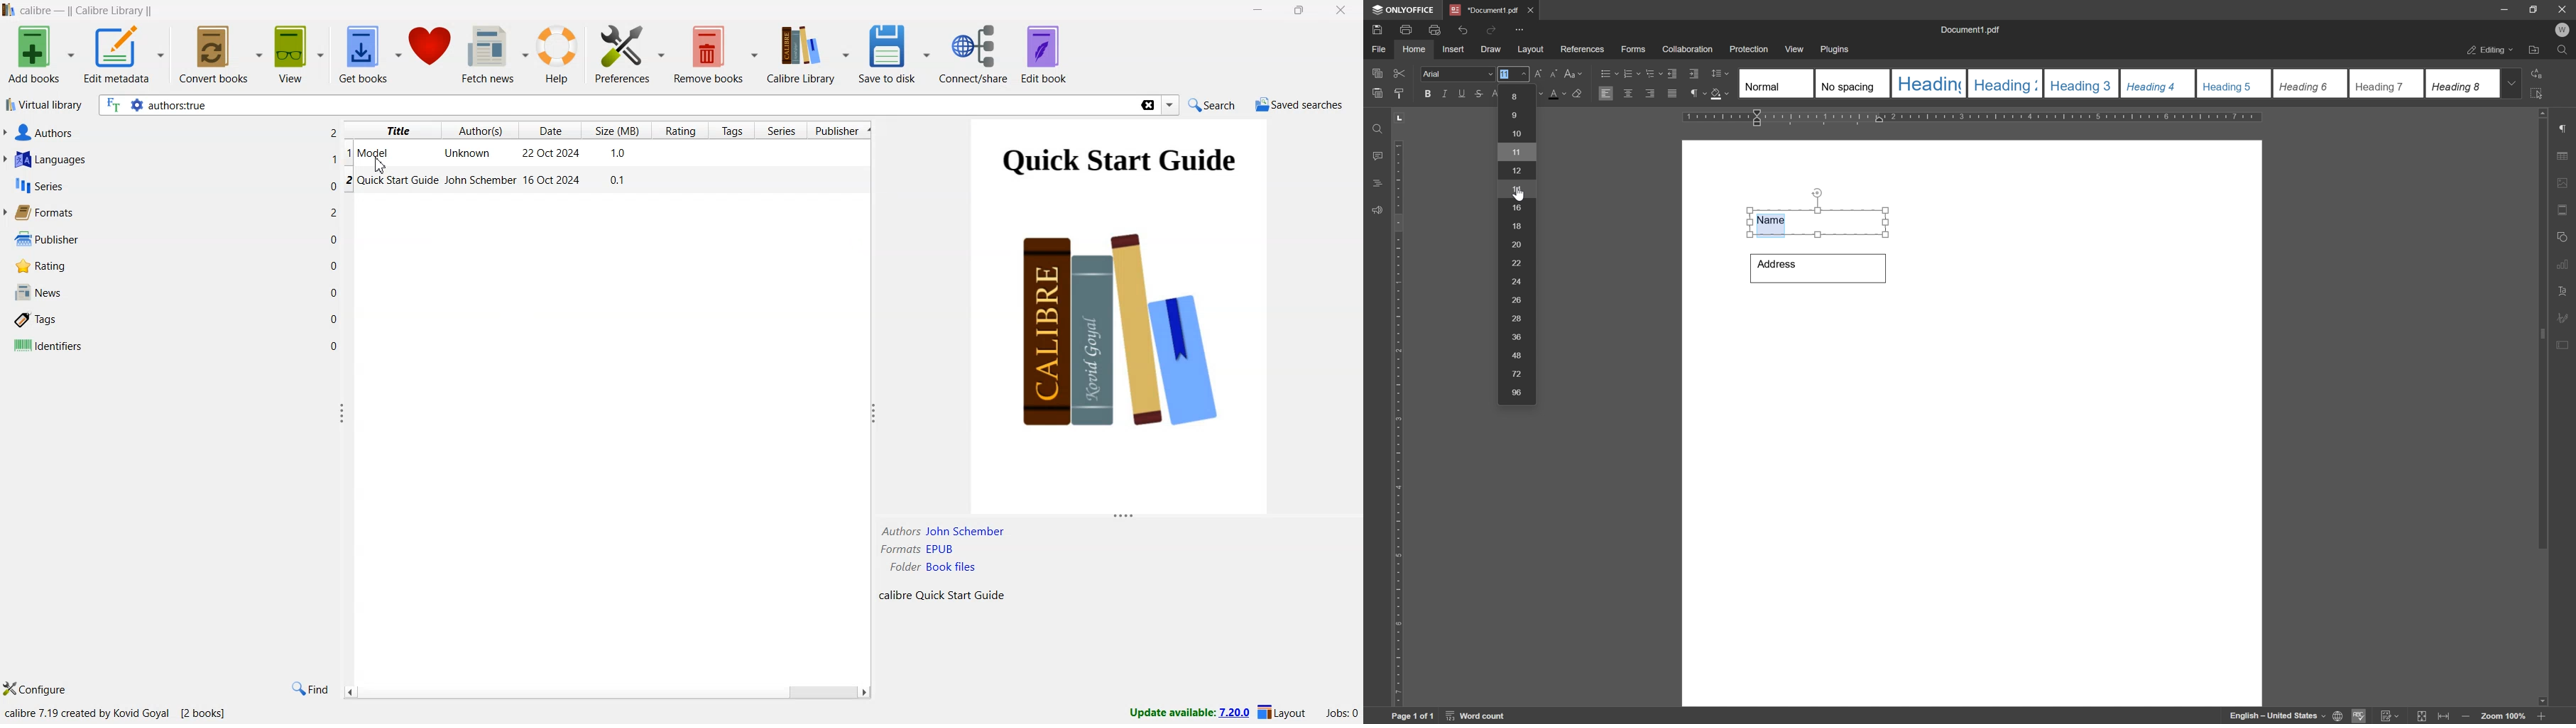 The width and height of the screenshot is (2576, 728). What do you see at coordinates (618, 129) in the screenshot?
I see `size` at bounding box center [618, 129].